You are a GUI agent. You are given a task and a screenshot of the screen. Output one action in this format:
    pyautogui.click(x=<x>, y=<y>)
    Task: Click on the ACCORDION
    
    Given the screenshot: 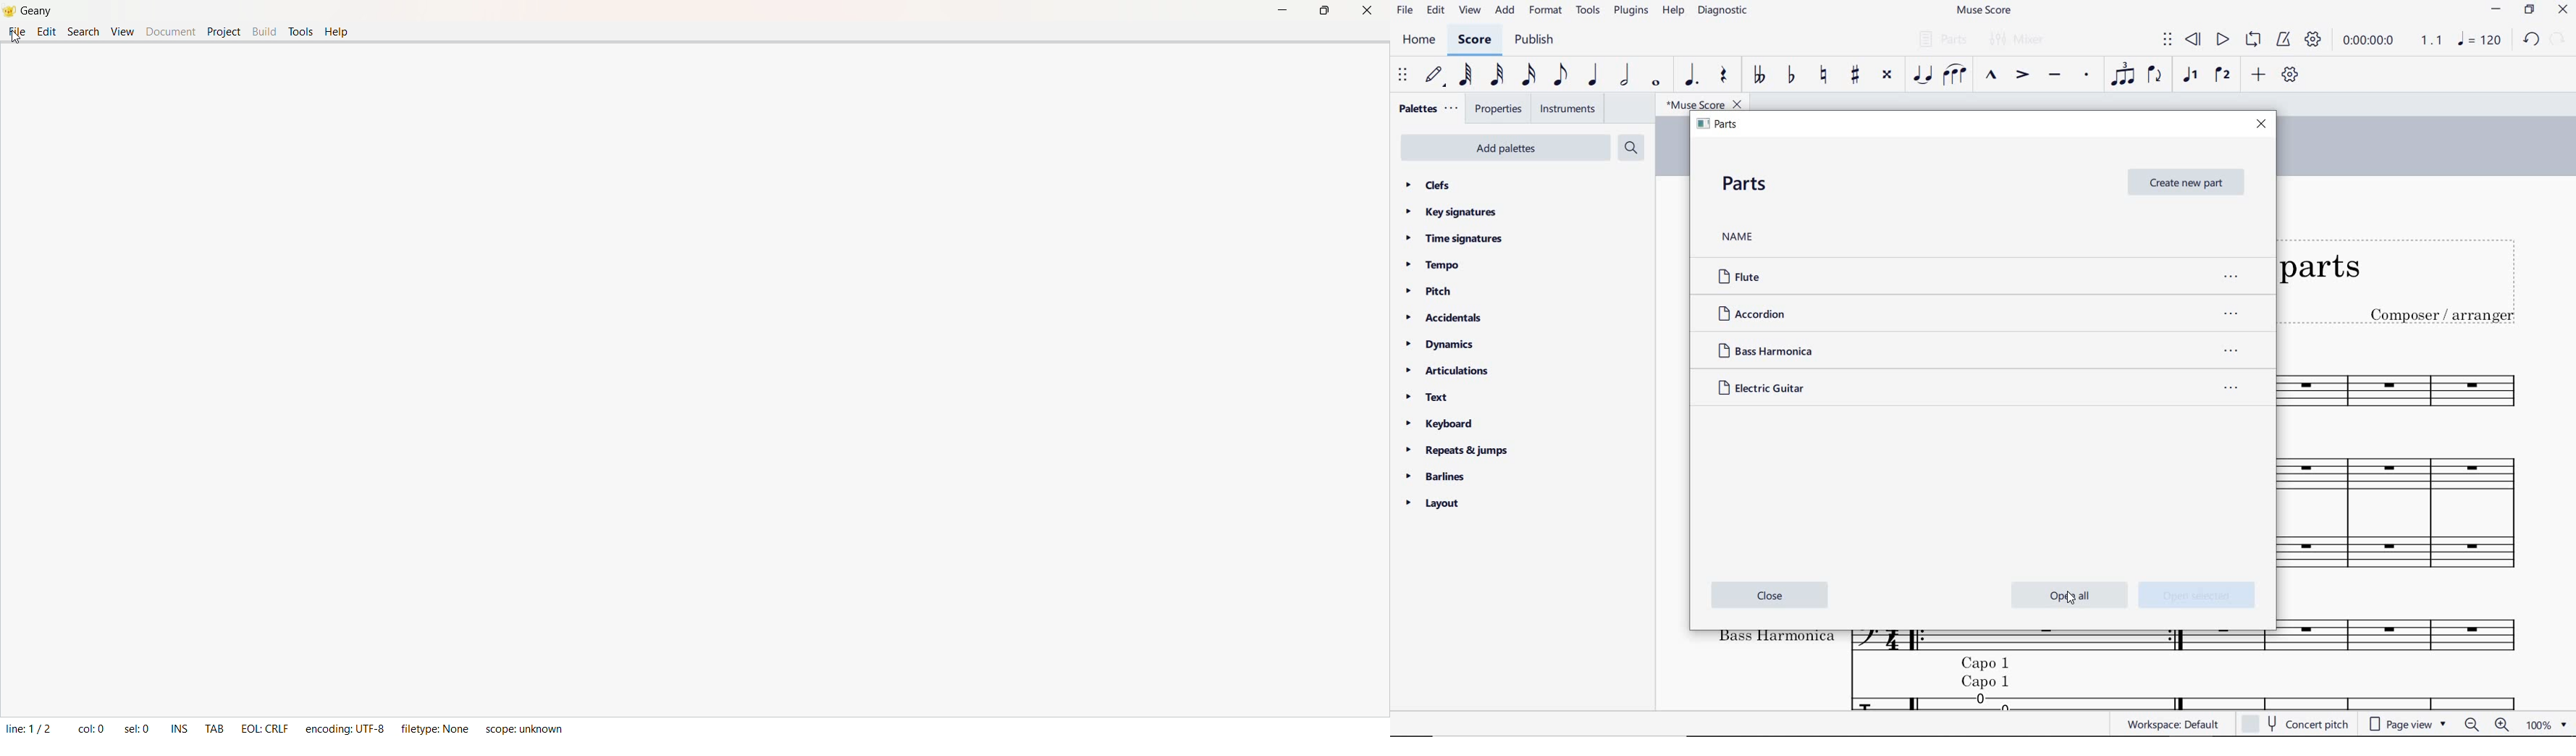 What is the action you would take?
    pyautogui.click(x=1989, y=316)
    